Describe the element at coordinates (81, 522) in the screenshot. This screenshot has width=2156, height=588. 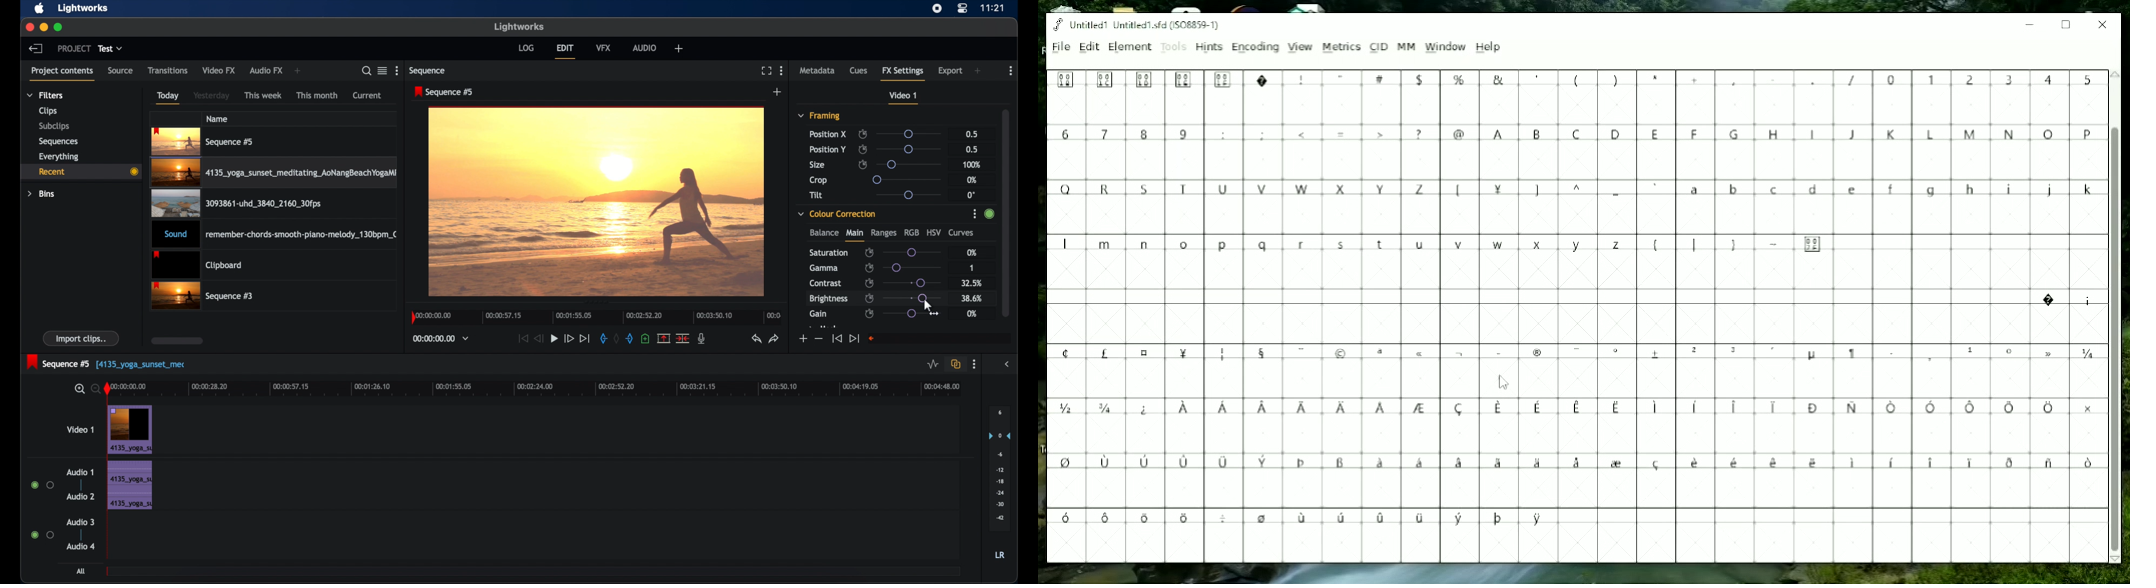
I see `audio 3` at that location.